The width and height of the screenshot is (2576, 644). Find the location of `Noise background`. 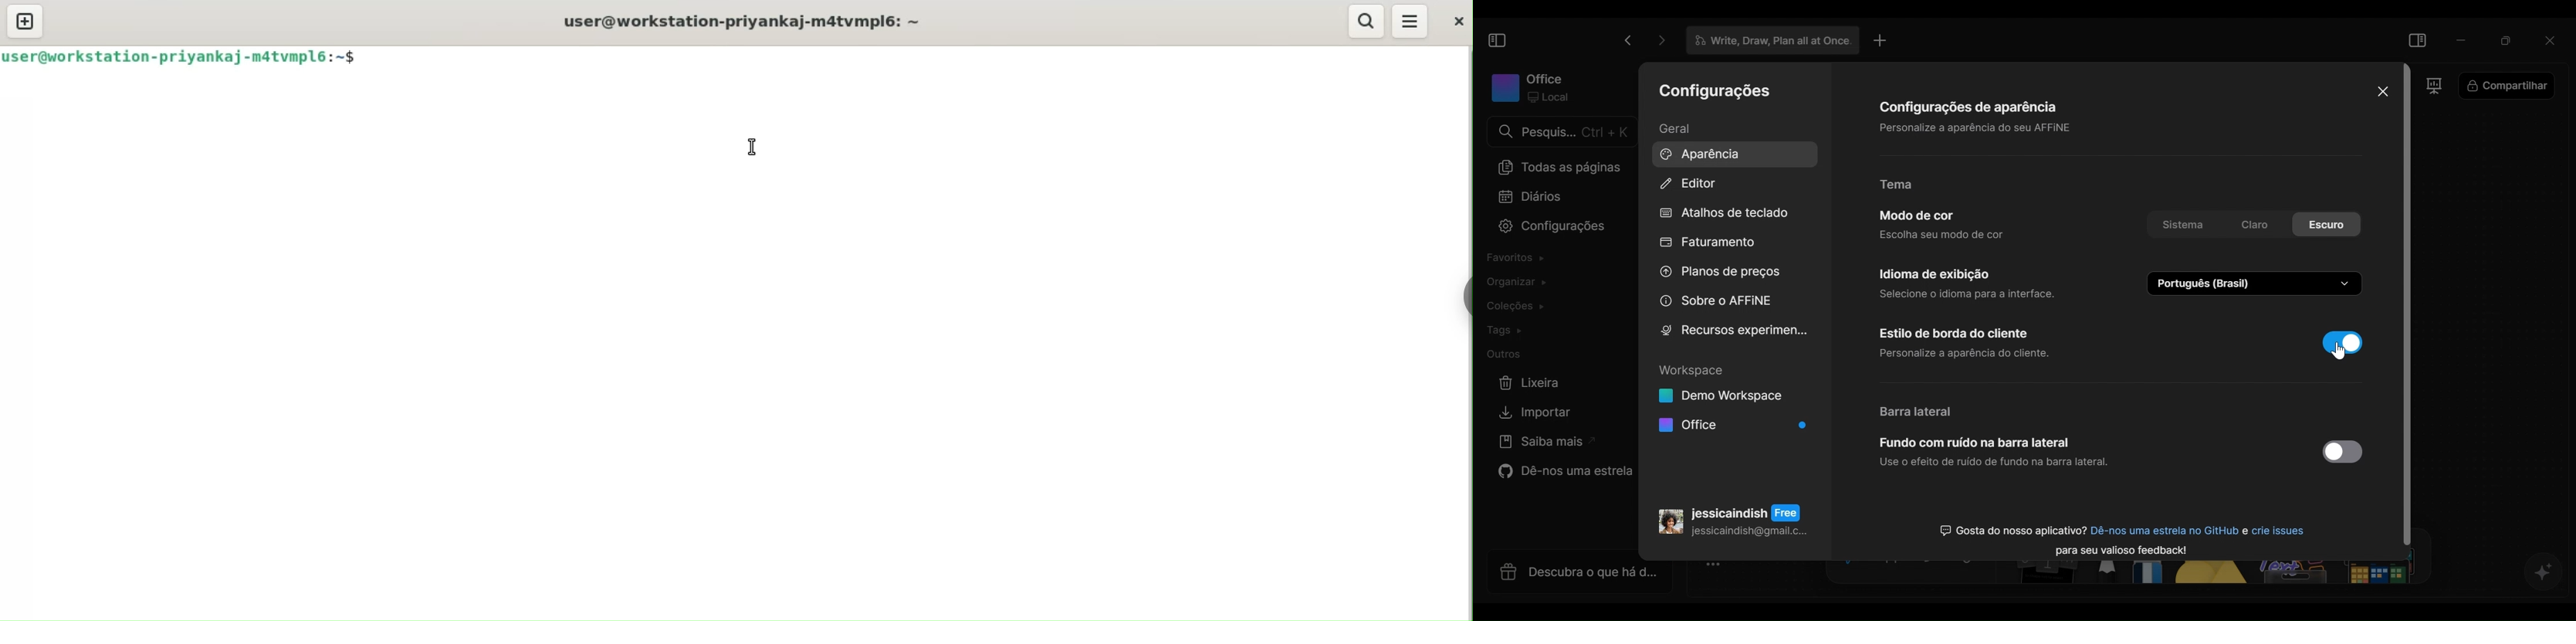

Noise background is located at coordinates (1994, 454).